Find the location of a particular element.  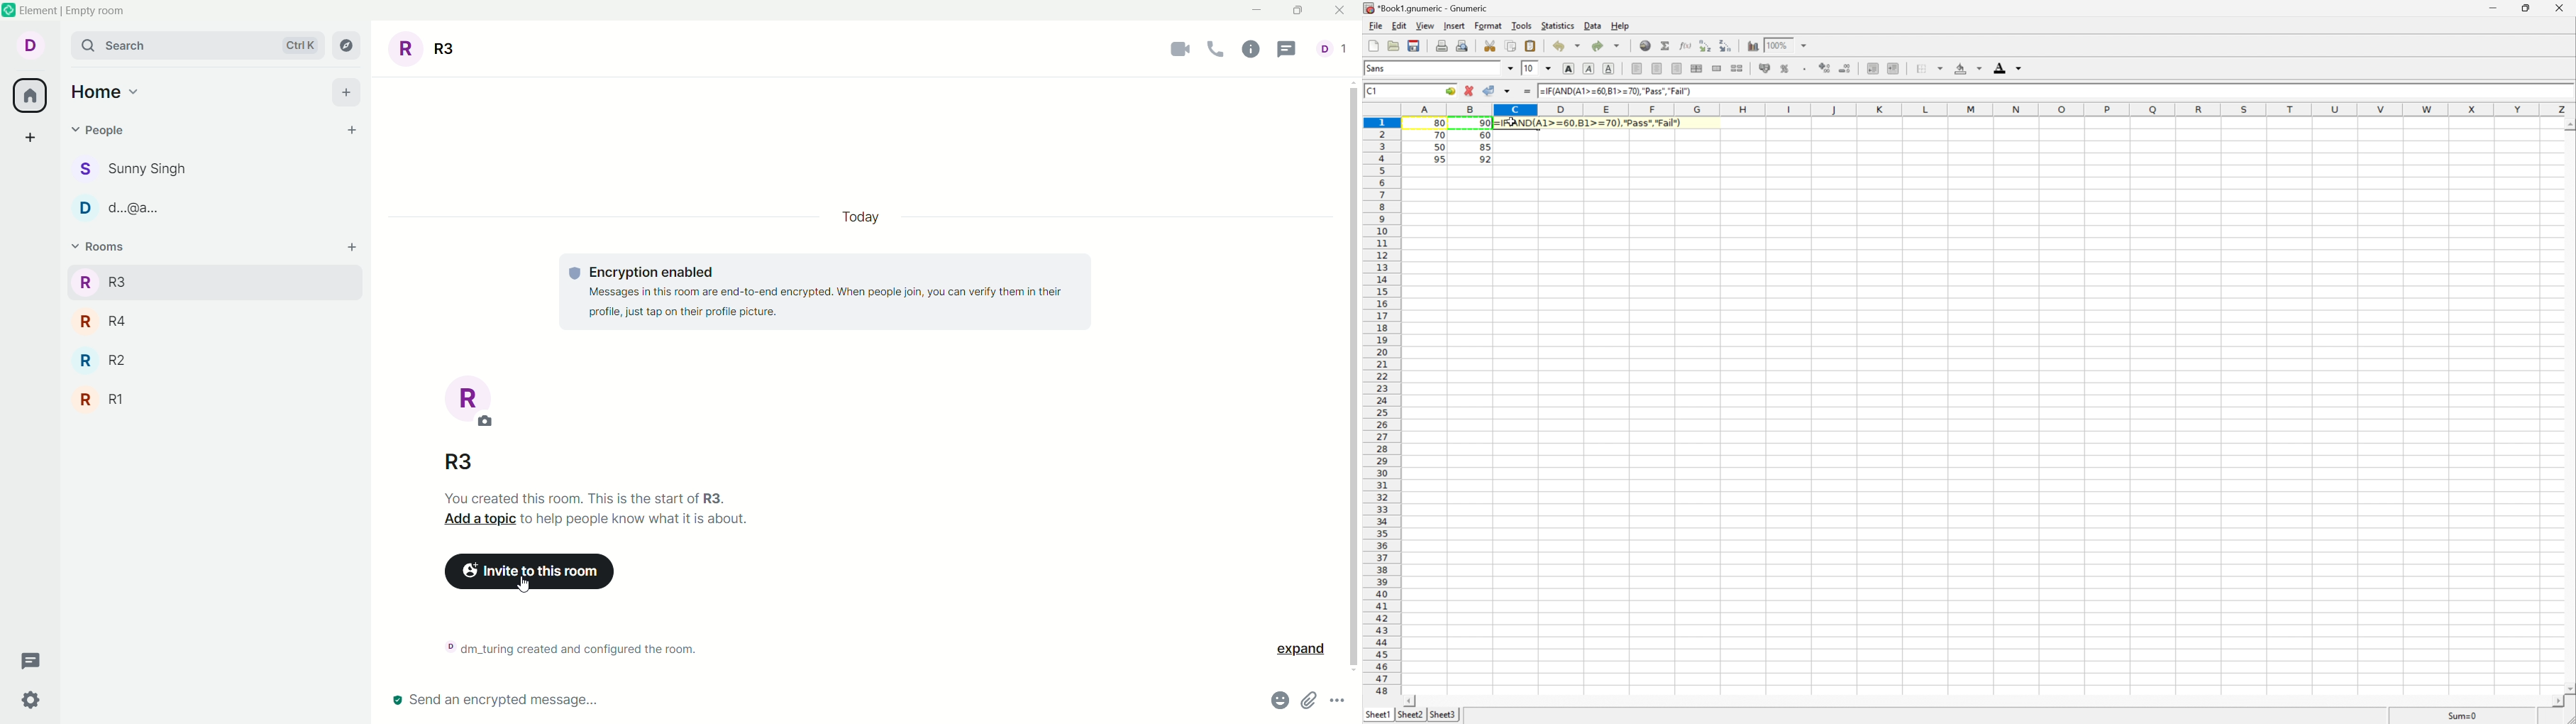

emoji is located at coordinates (1273, 701).